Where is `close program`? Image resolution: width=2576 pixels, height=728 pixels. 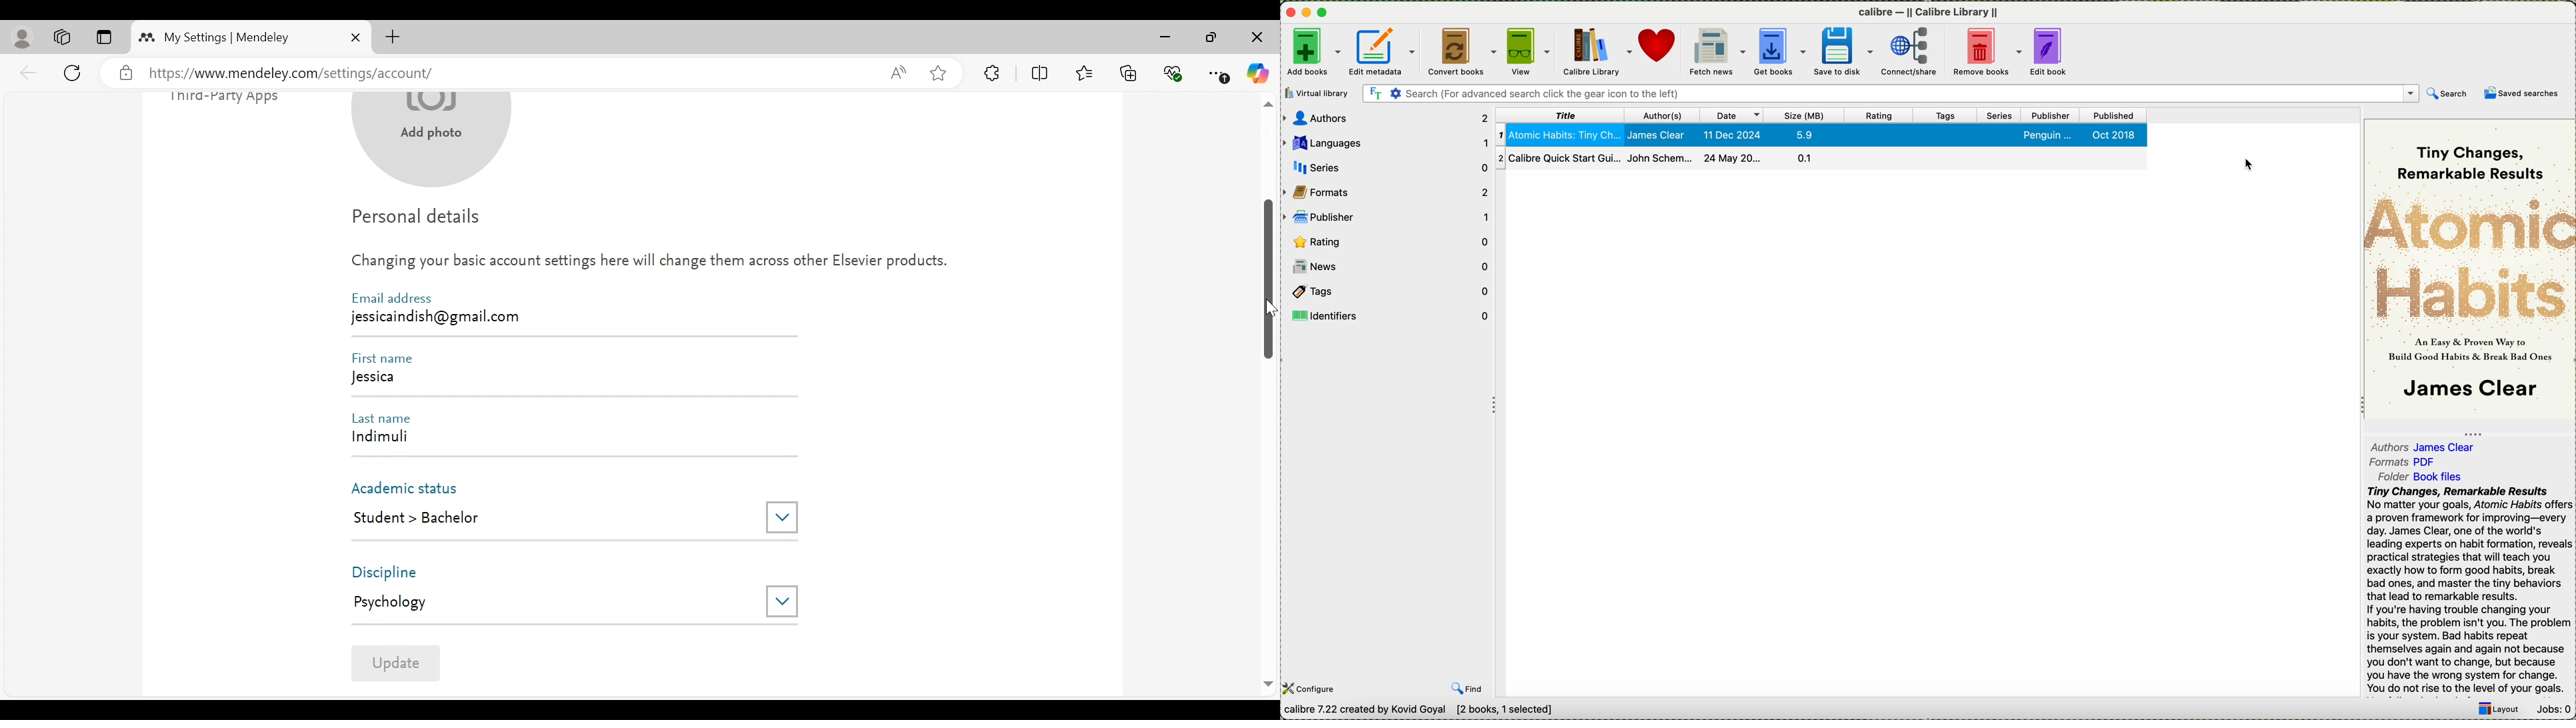 close program is located at coordinates (1290, 12).